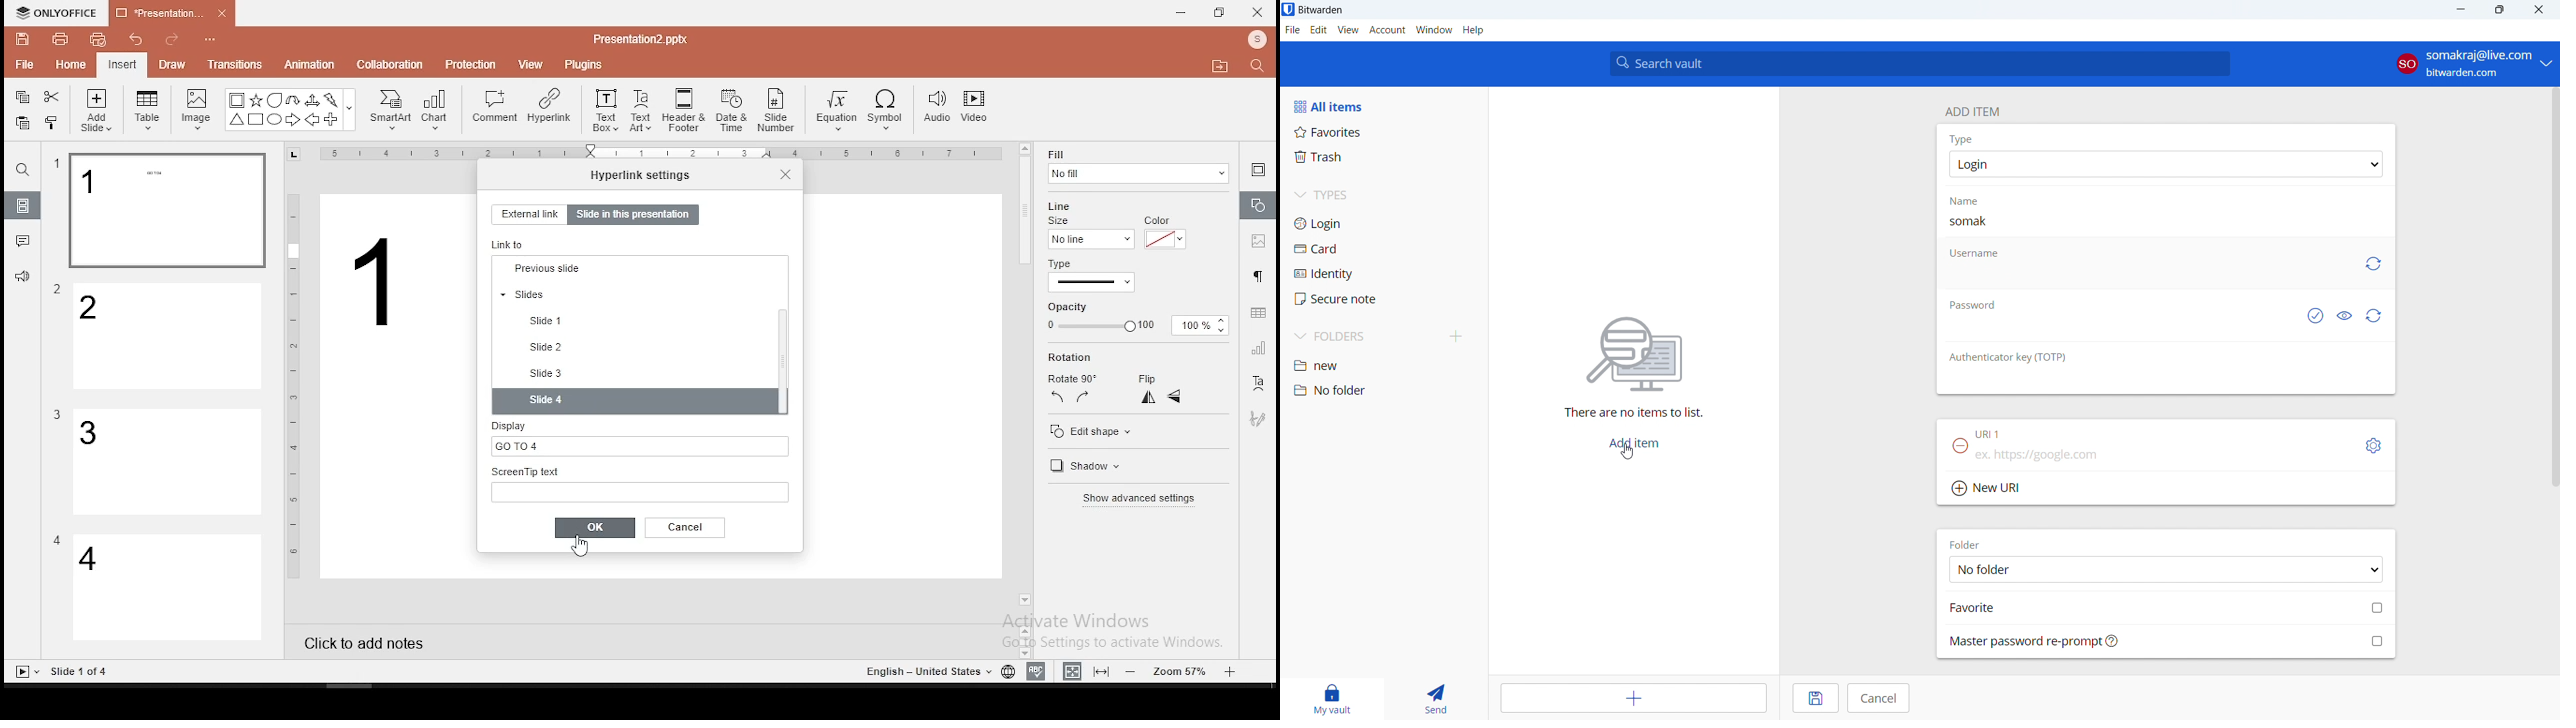 The image size is (2576, 728). Describe the element at coordinates (308, 66) in the screenshot. I see `animation` at that location.